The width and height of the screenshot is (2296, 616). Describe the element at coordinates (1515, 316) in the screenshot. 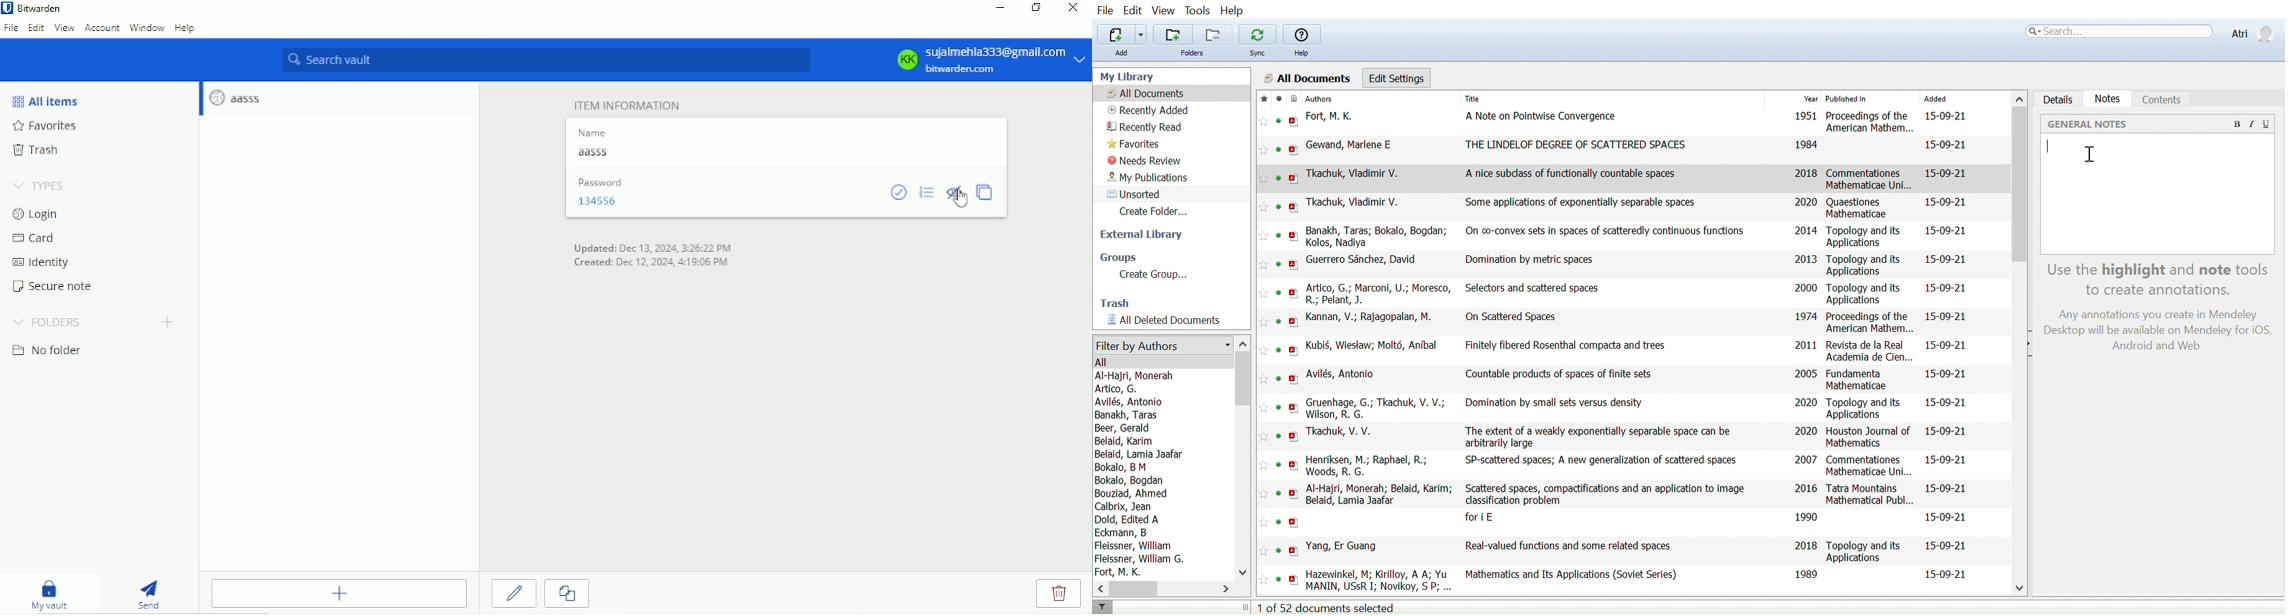

I see `On Scattered Spaces` at that location.